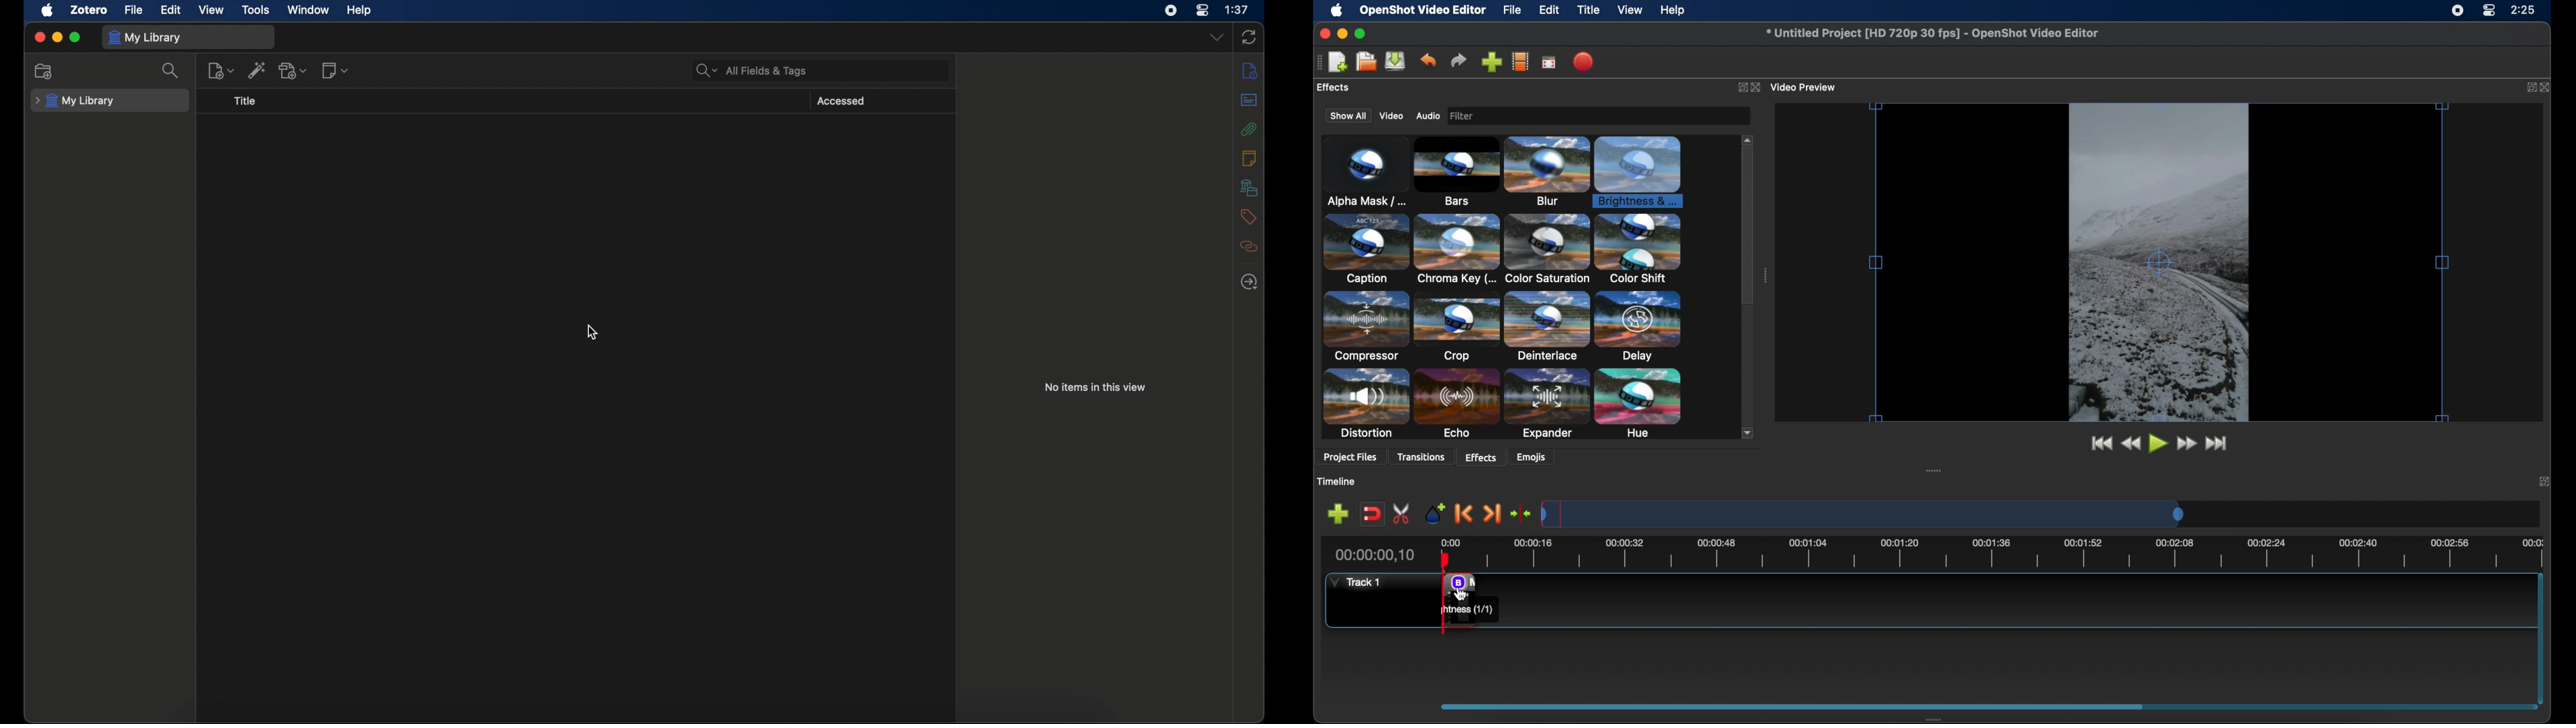  Describe the element at coordinates (45, 71) in the screenshot. I see `new collection` at that location.